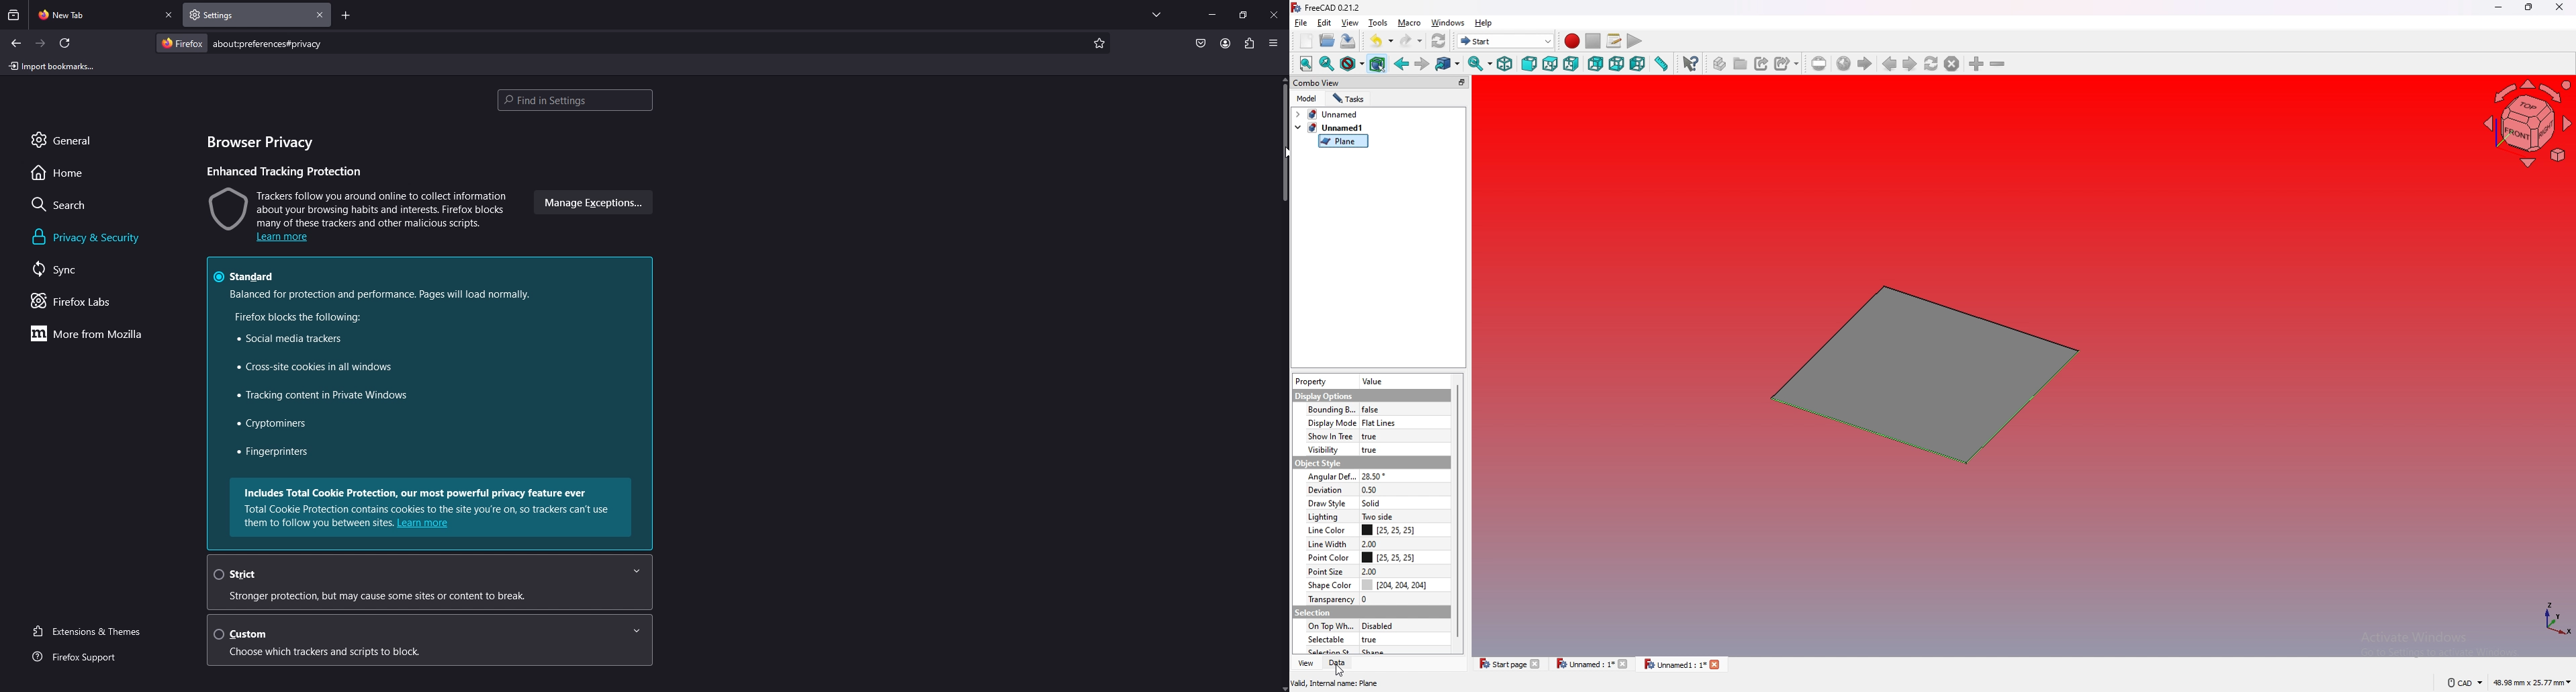  Describe the element at coordinates (1383, 626) in the screenshot. I see `disabled` at that location.